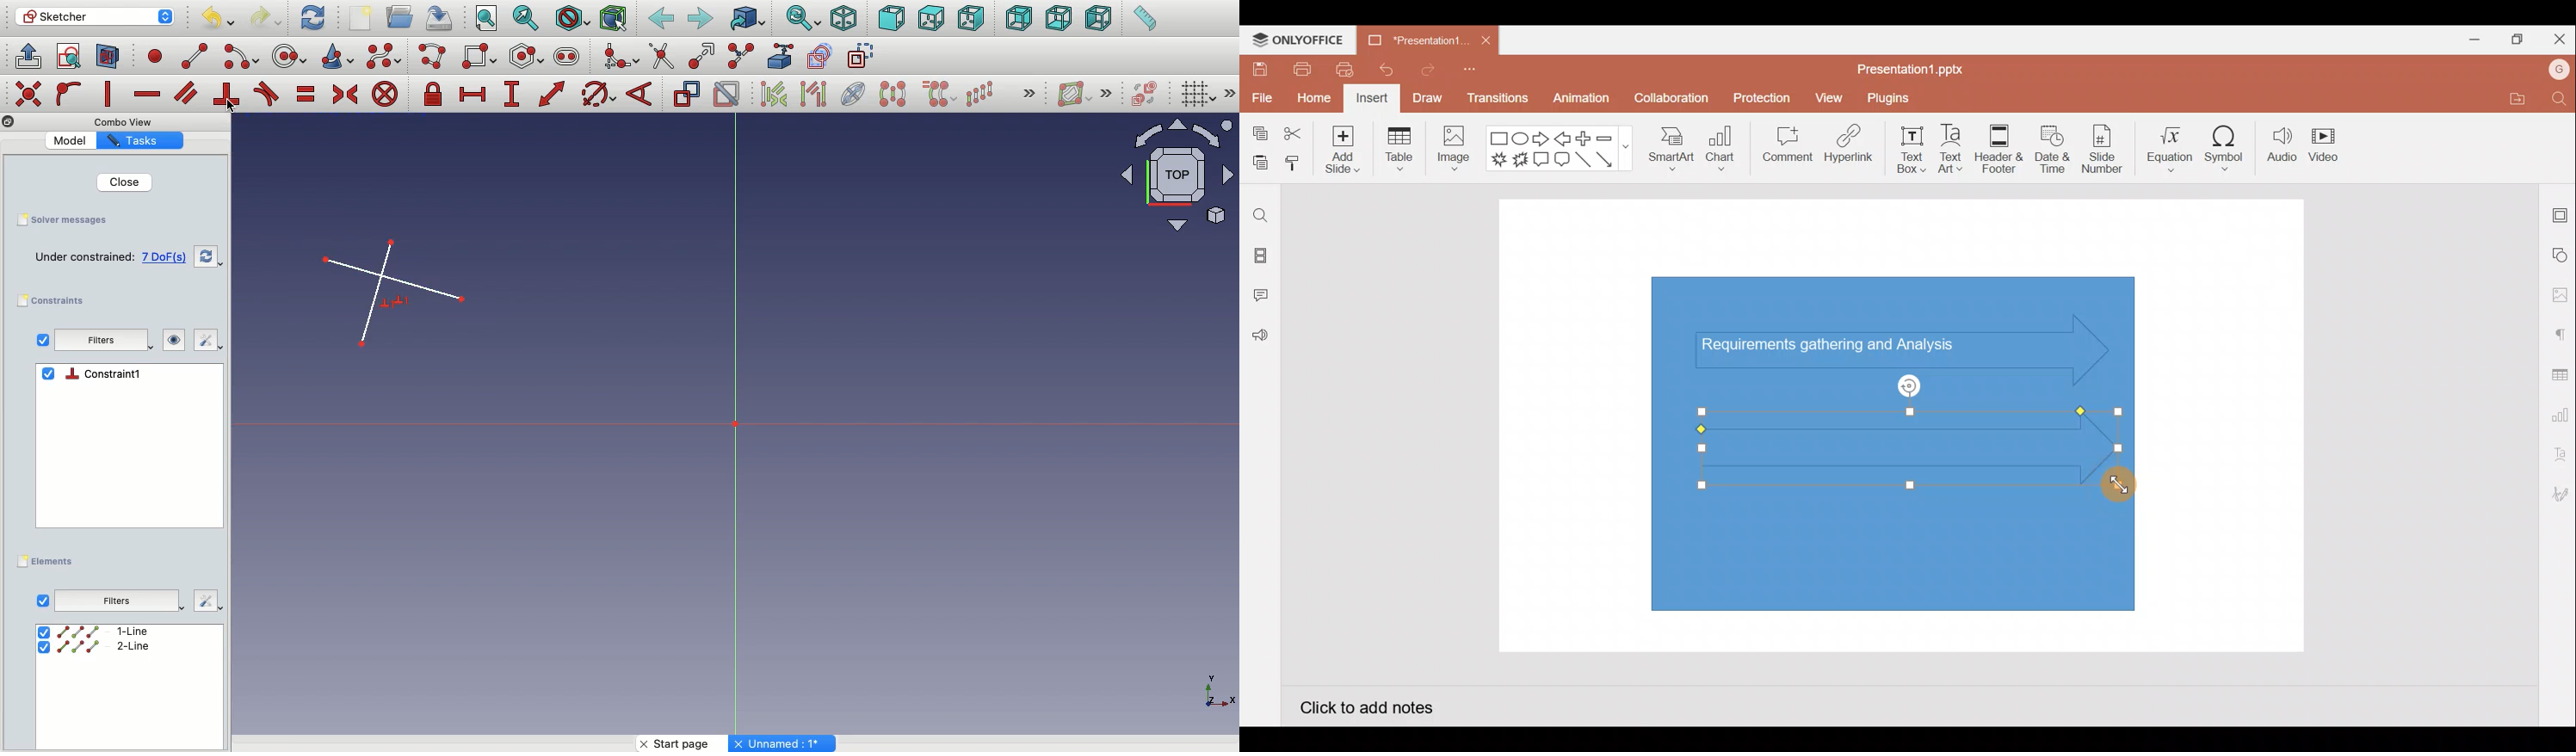  What do you see at coordinates (2561, 254) in the screenshot?
I see `Shape settings` at bounding box center [2561, 254].